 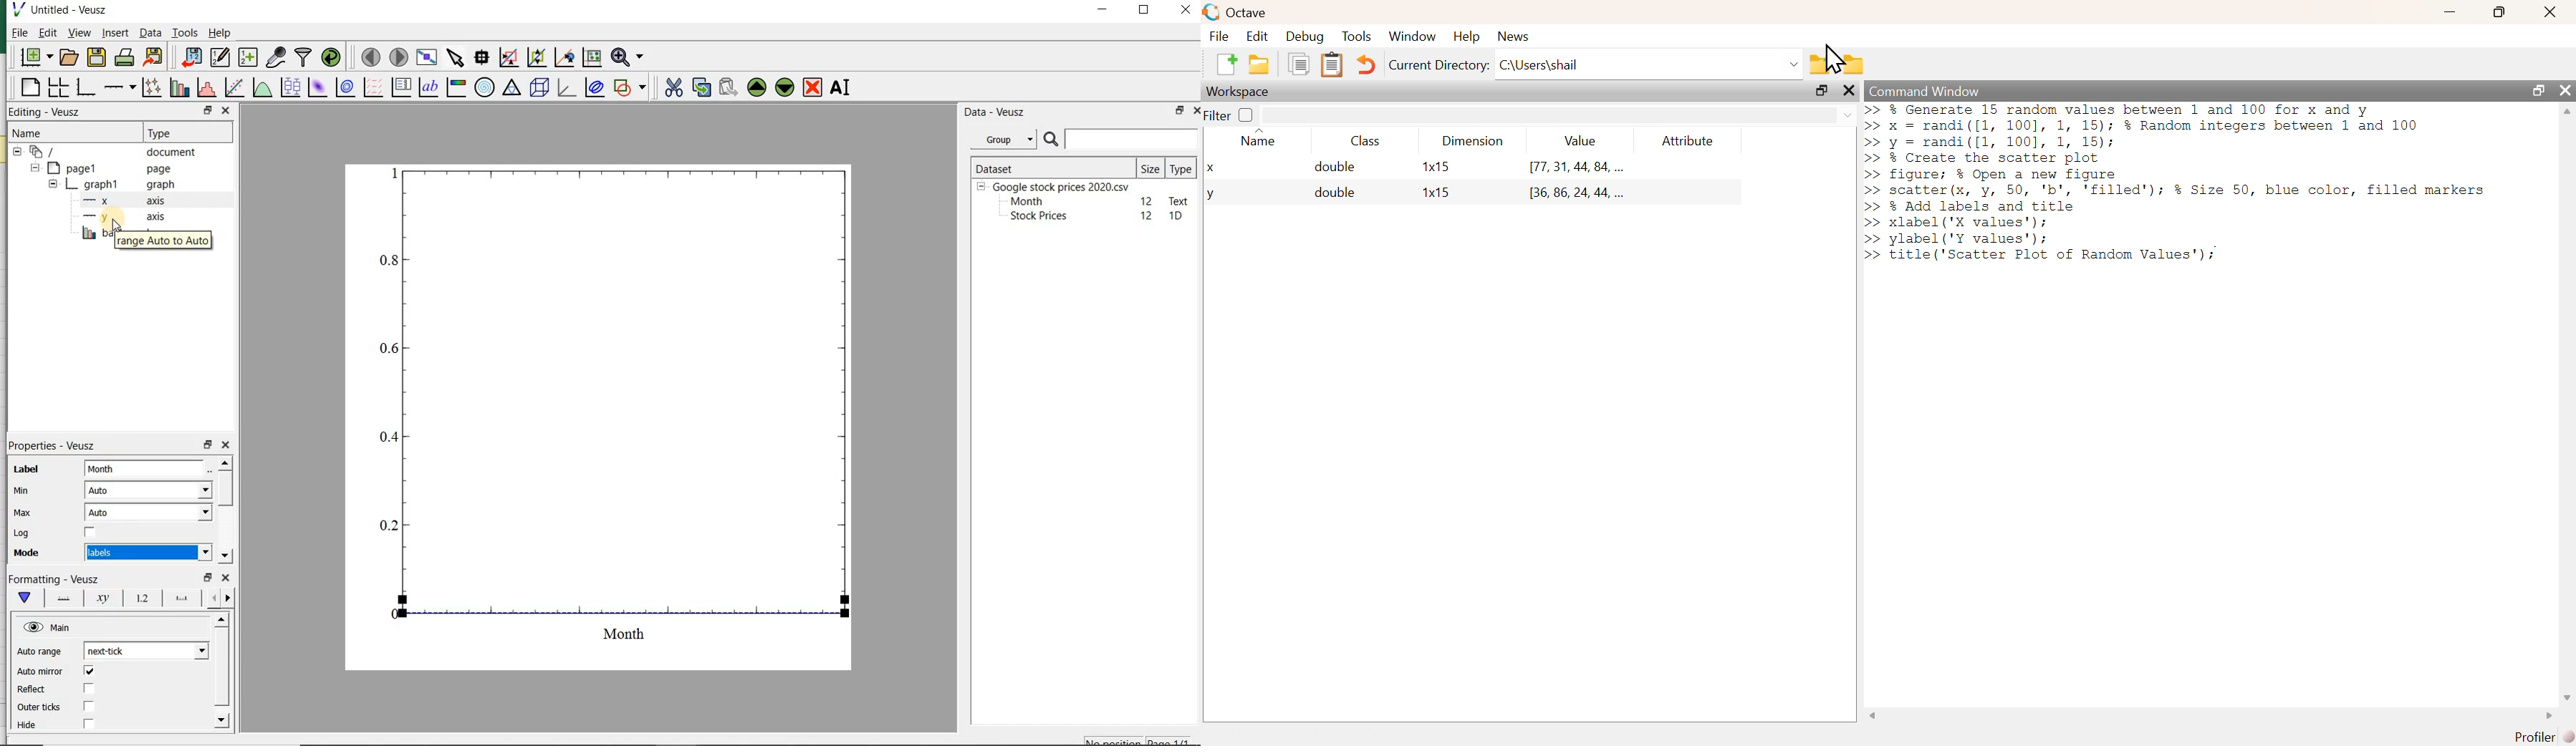 What do you see at coordinates (1200, 111) in the screenshot?
I see `close ` at bounding box center [1200, 111].